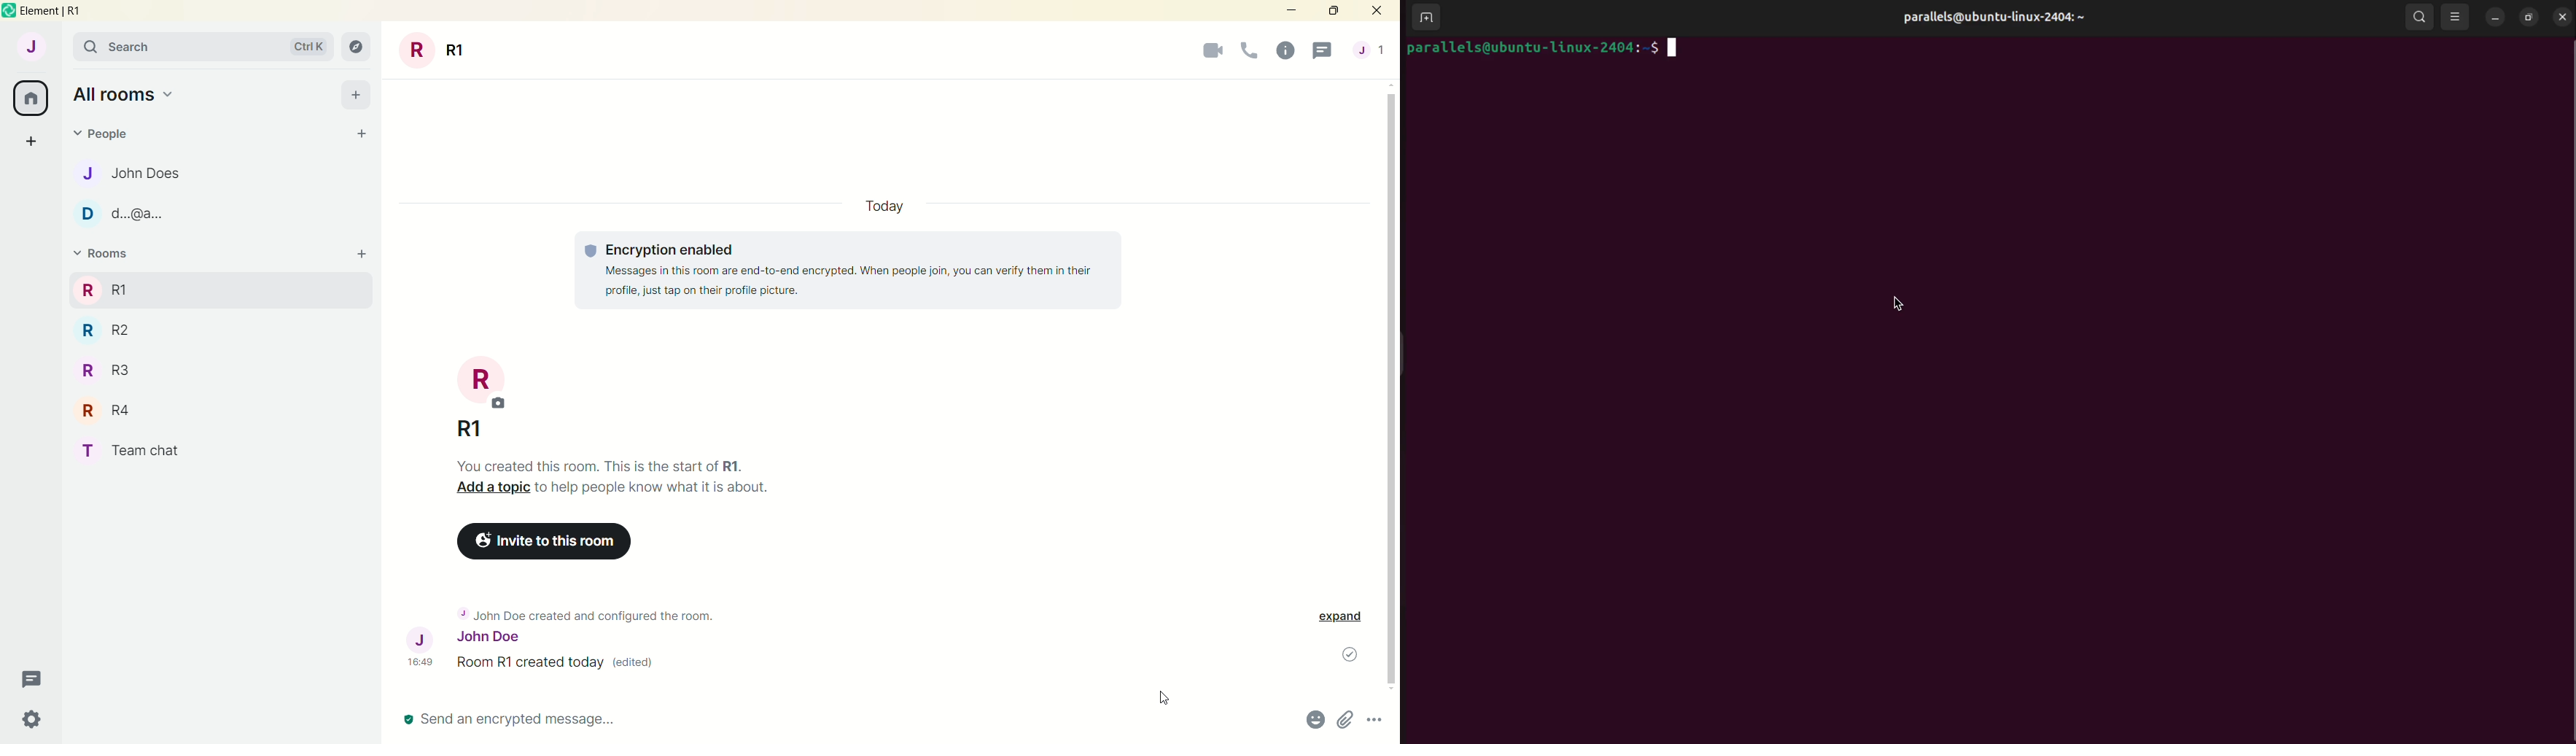 This screenshot has width=2576, height=756. I want to click on vertical scroll bar, so click(1391, 387).